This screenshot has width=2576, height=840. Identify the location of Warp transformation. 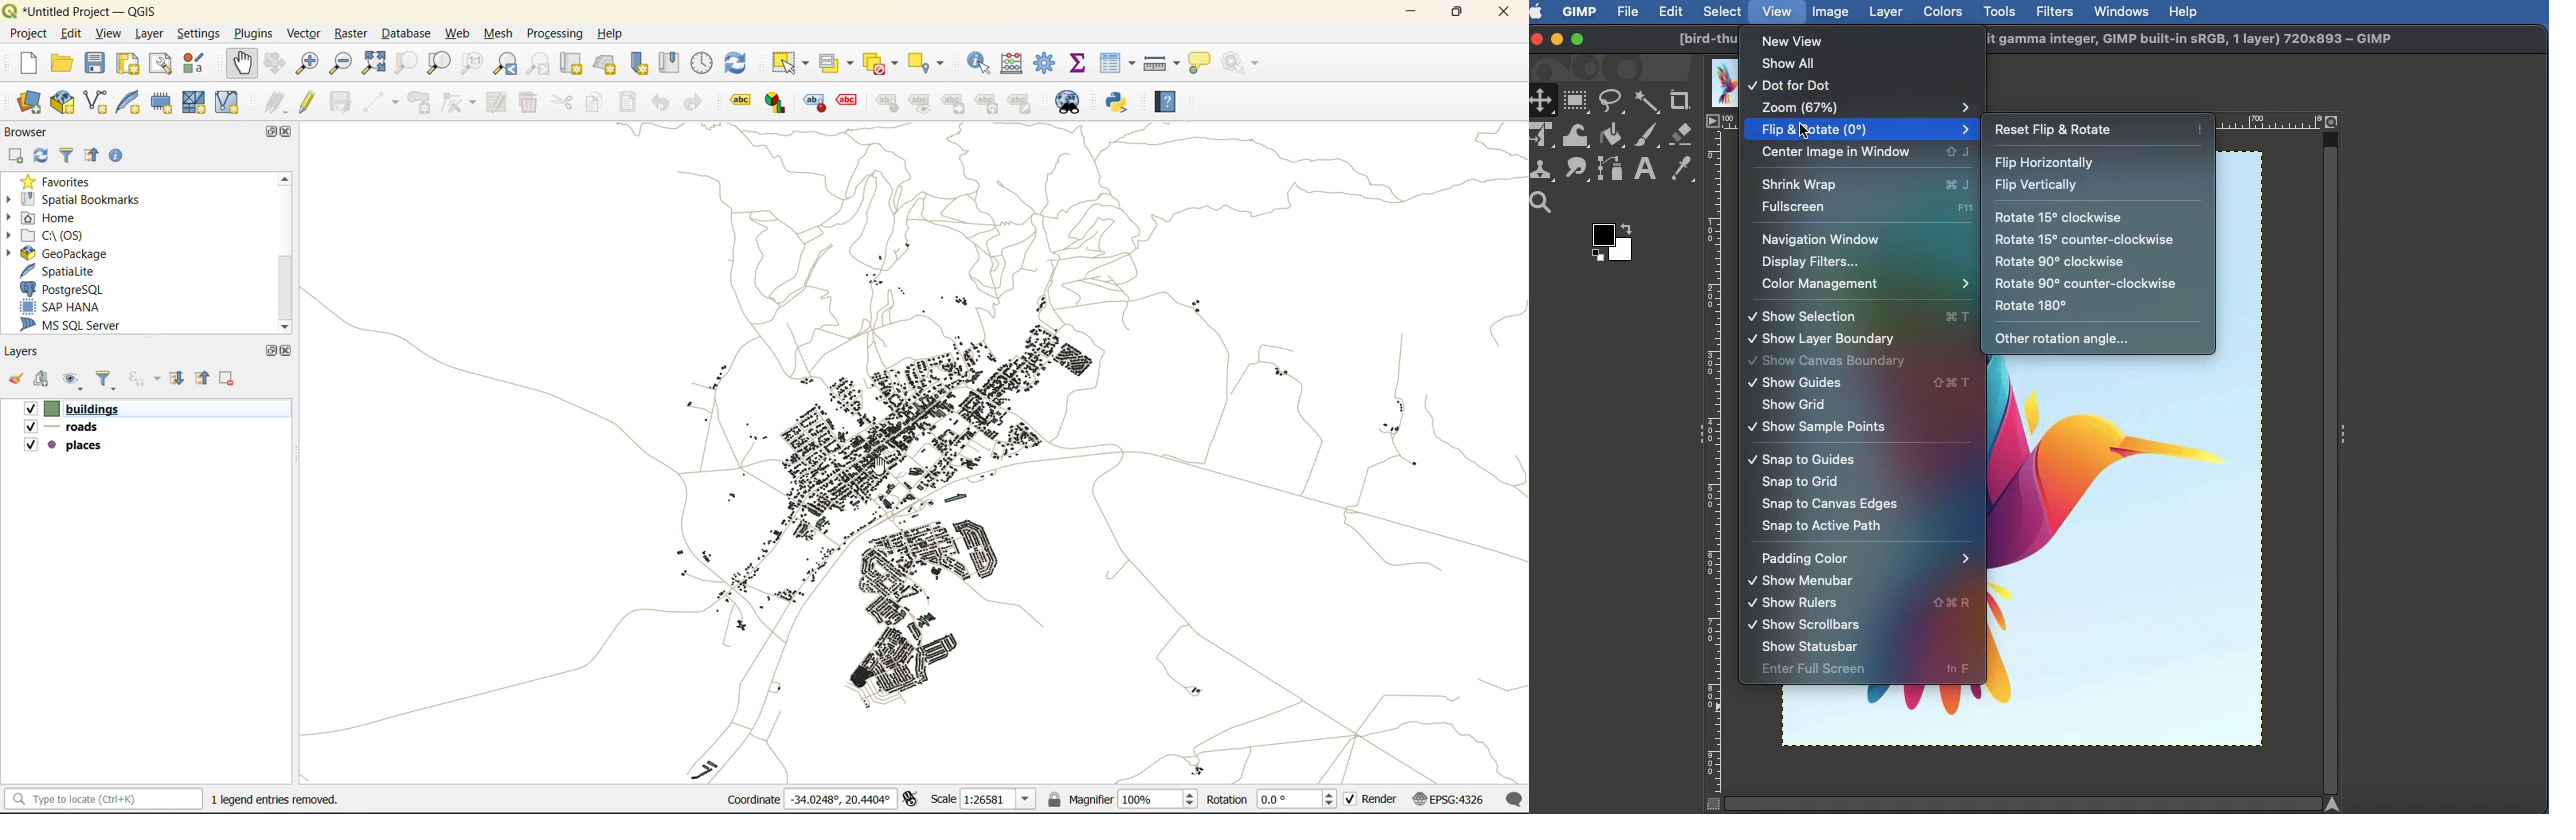
(1577, 135).